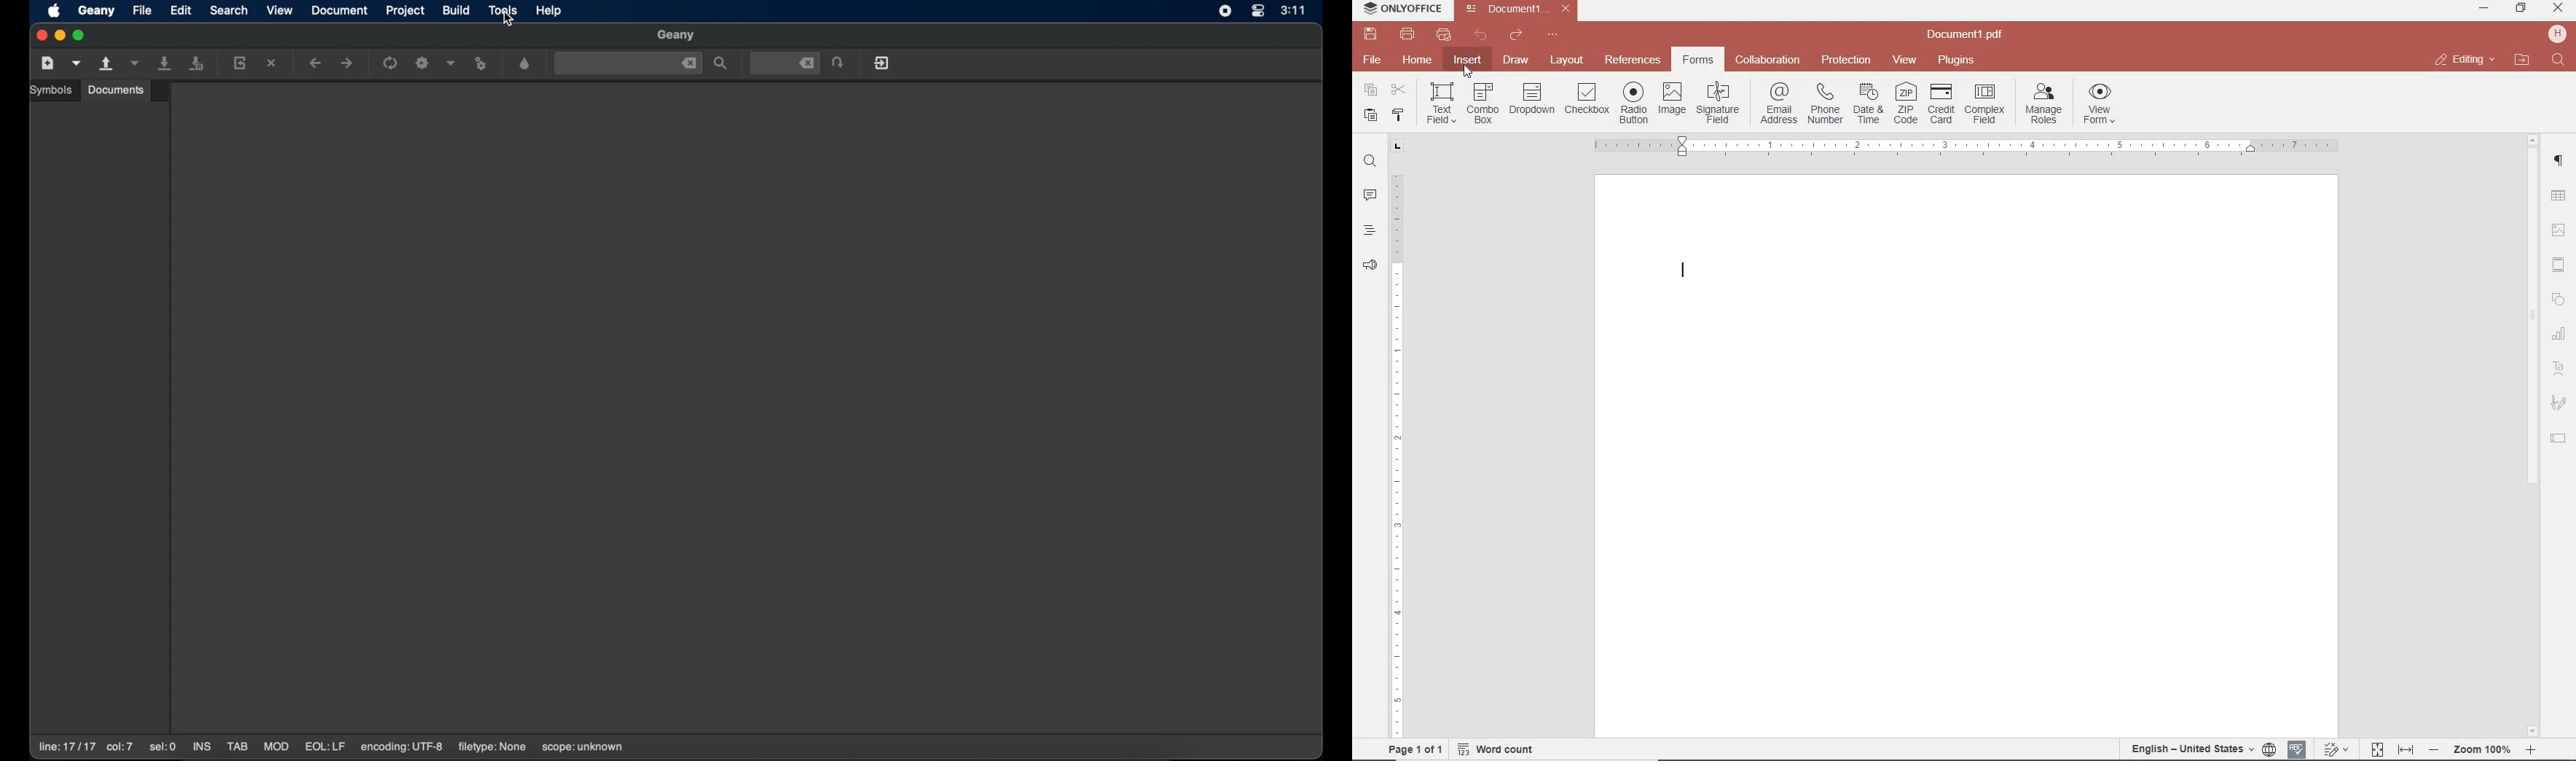 The height and width of the screenshot is (784, 2576). Describe the element at coordinates (1985, 105) in the screenshot. I see `insert complex field` at that location.